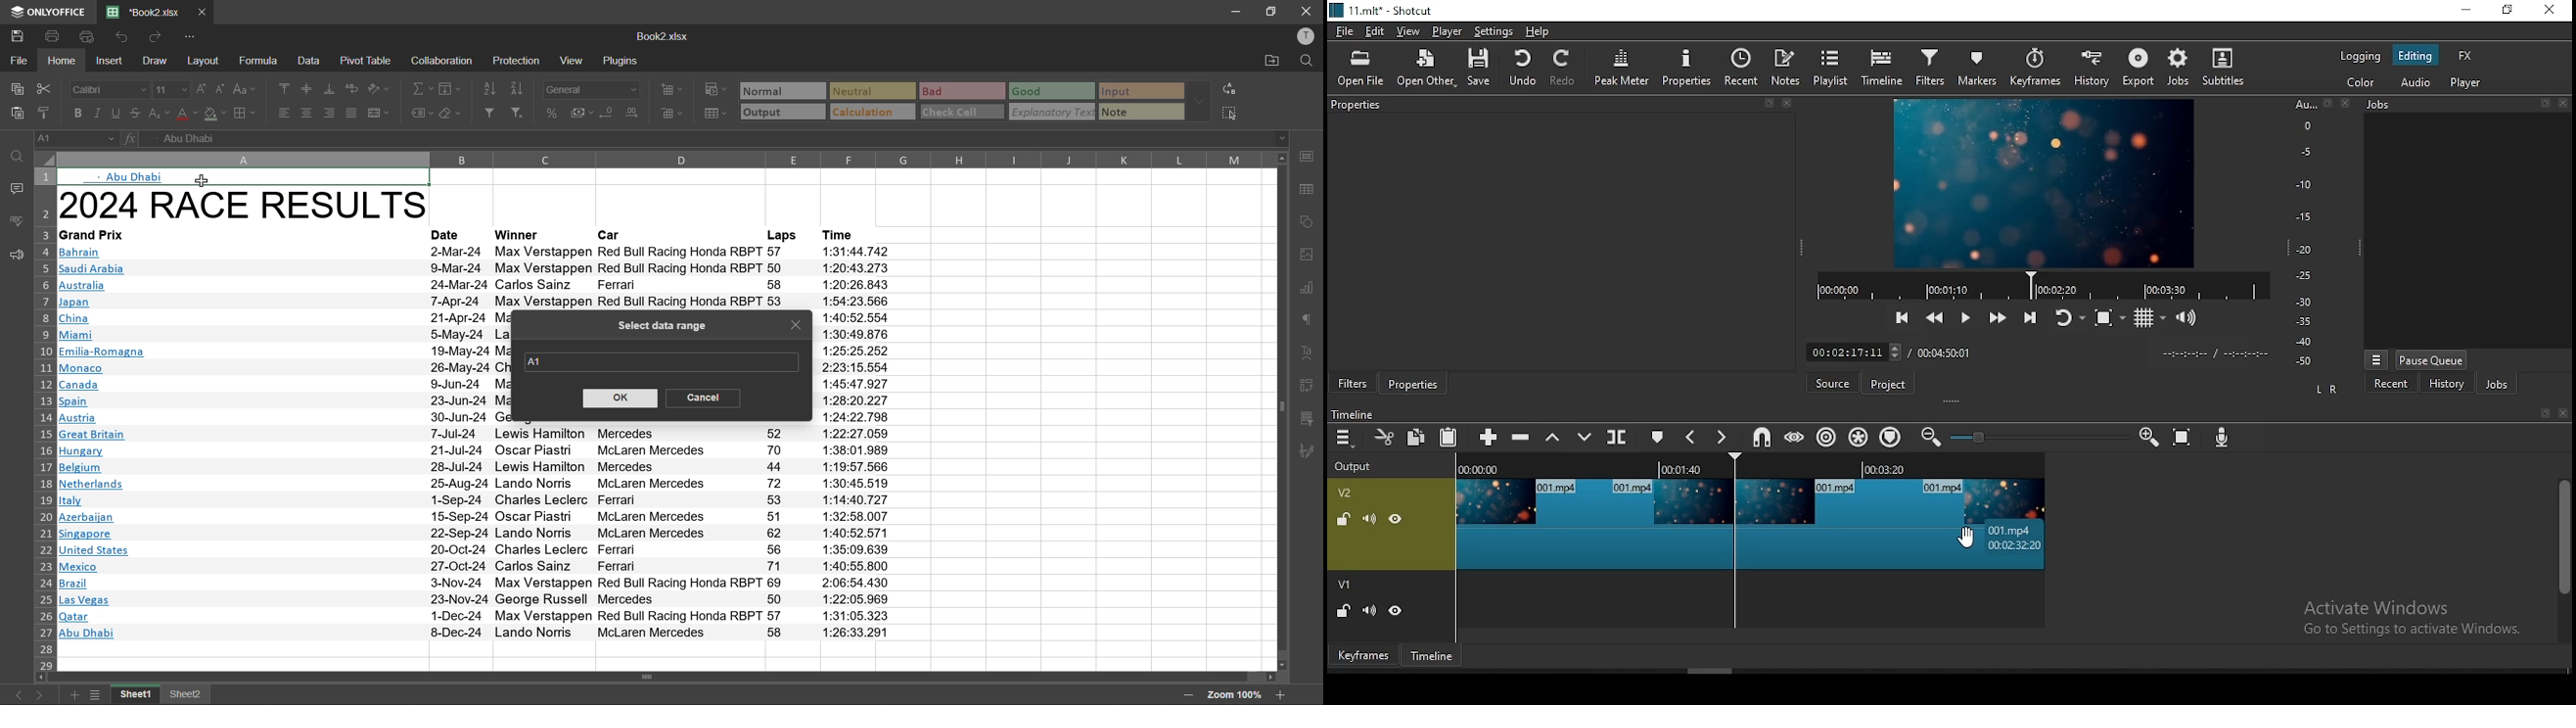  Describe the element at coordinates (1309, 222) in the screenshot. I see `shapes` at that location.